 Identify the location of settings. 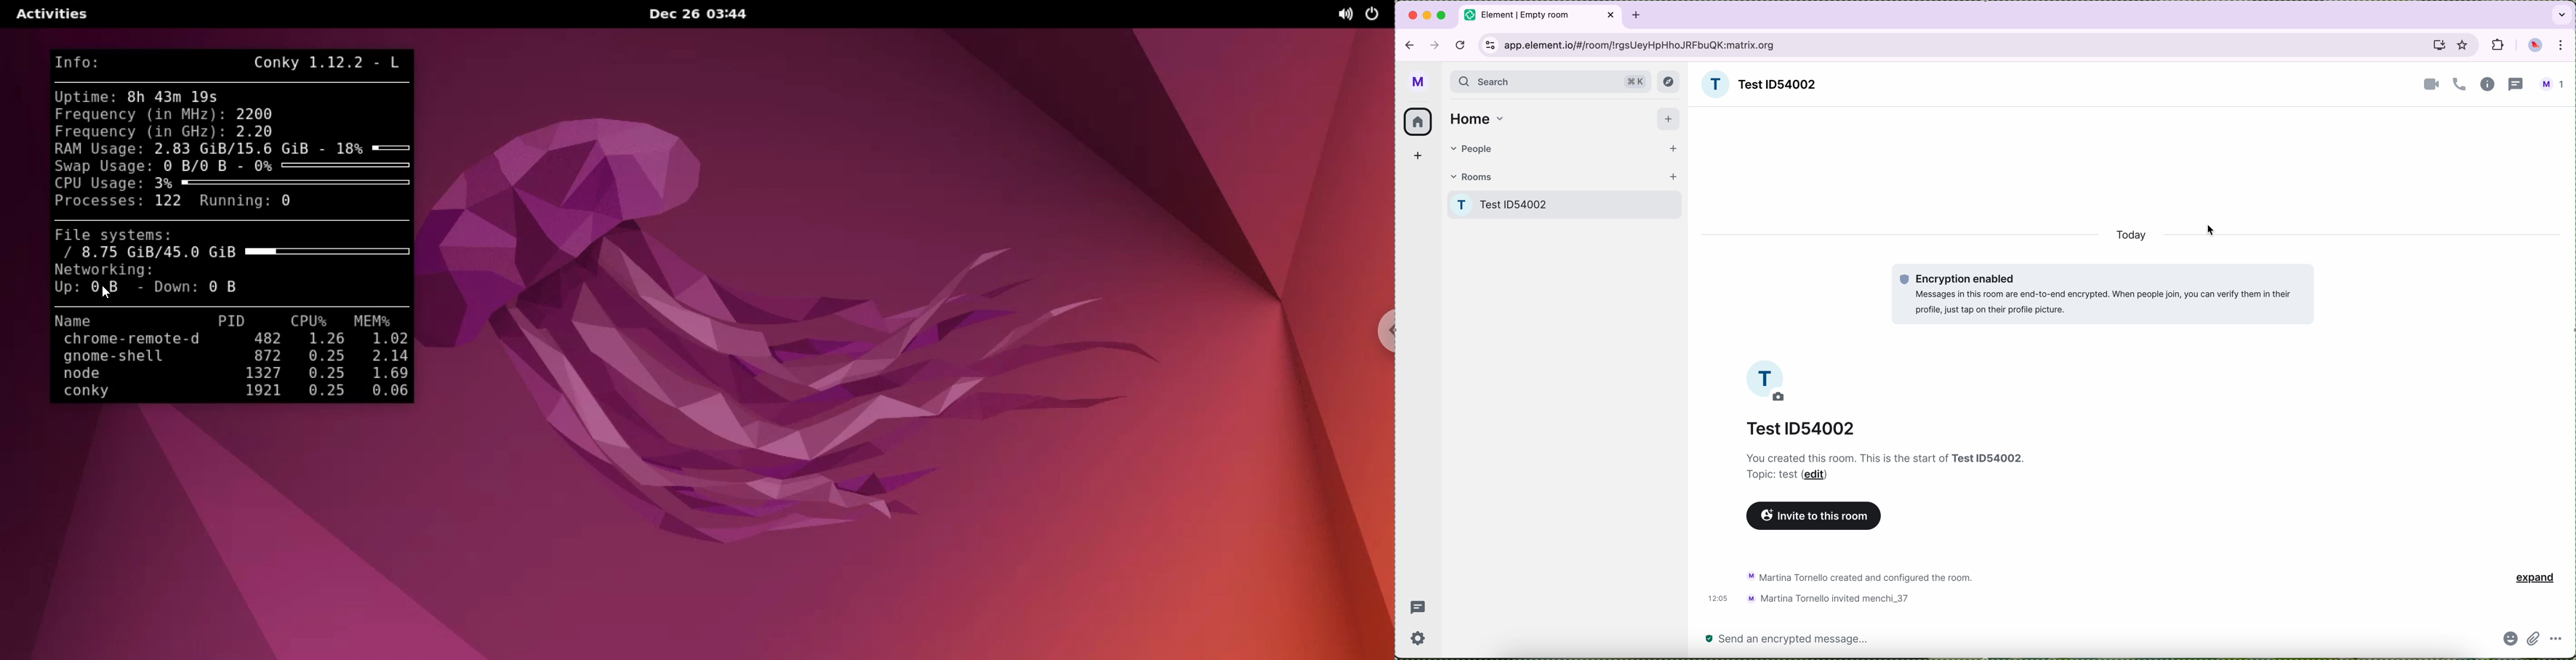
(1418, 637).